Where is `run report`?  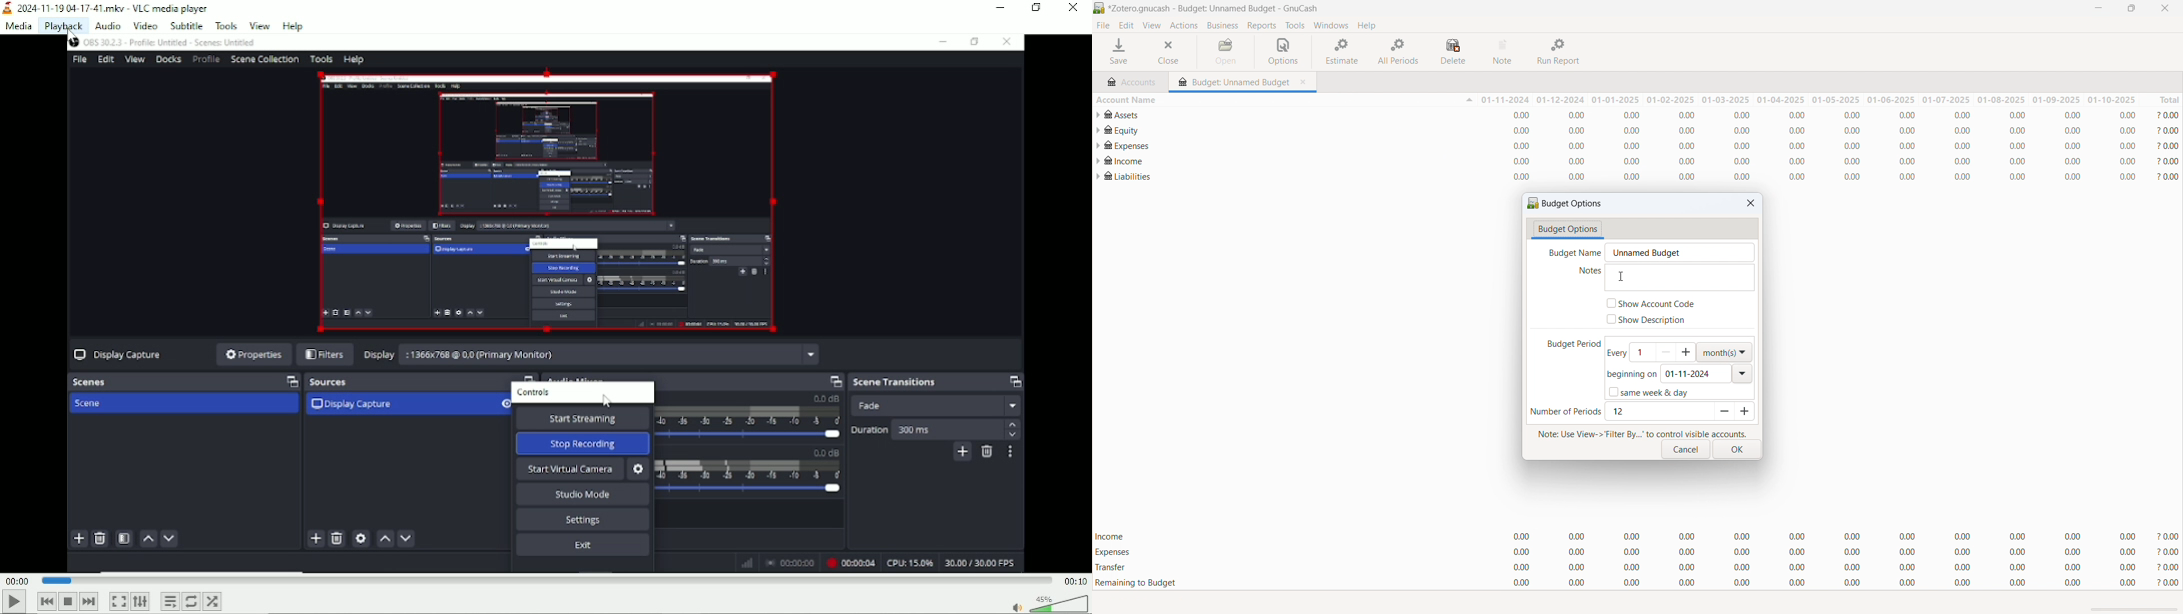
run report is located at coordinates (1560, 52).